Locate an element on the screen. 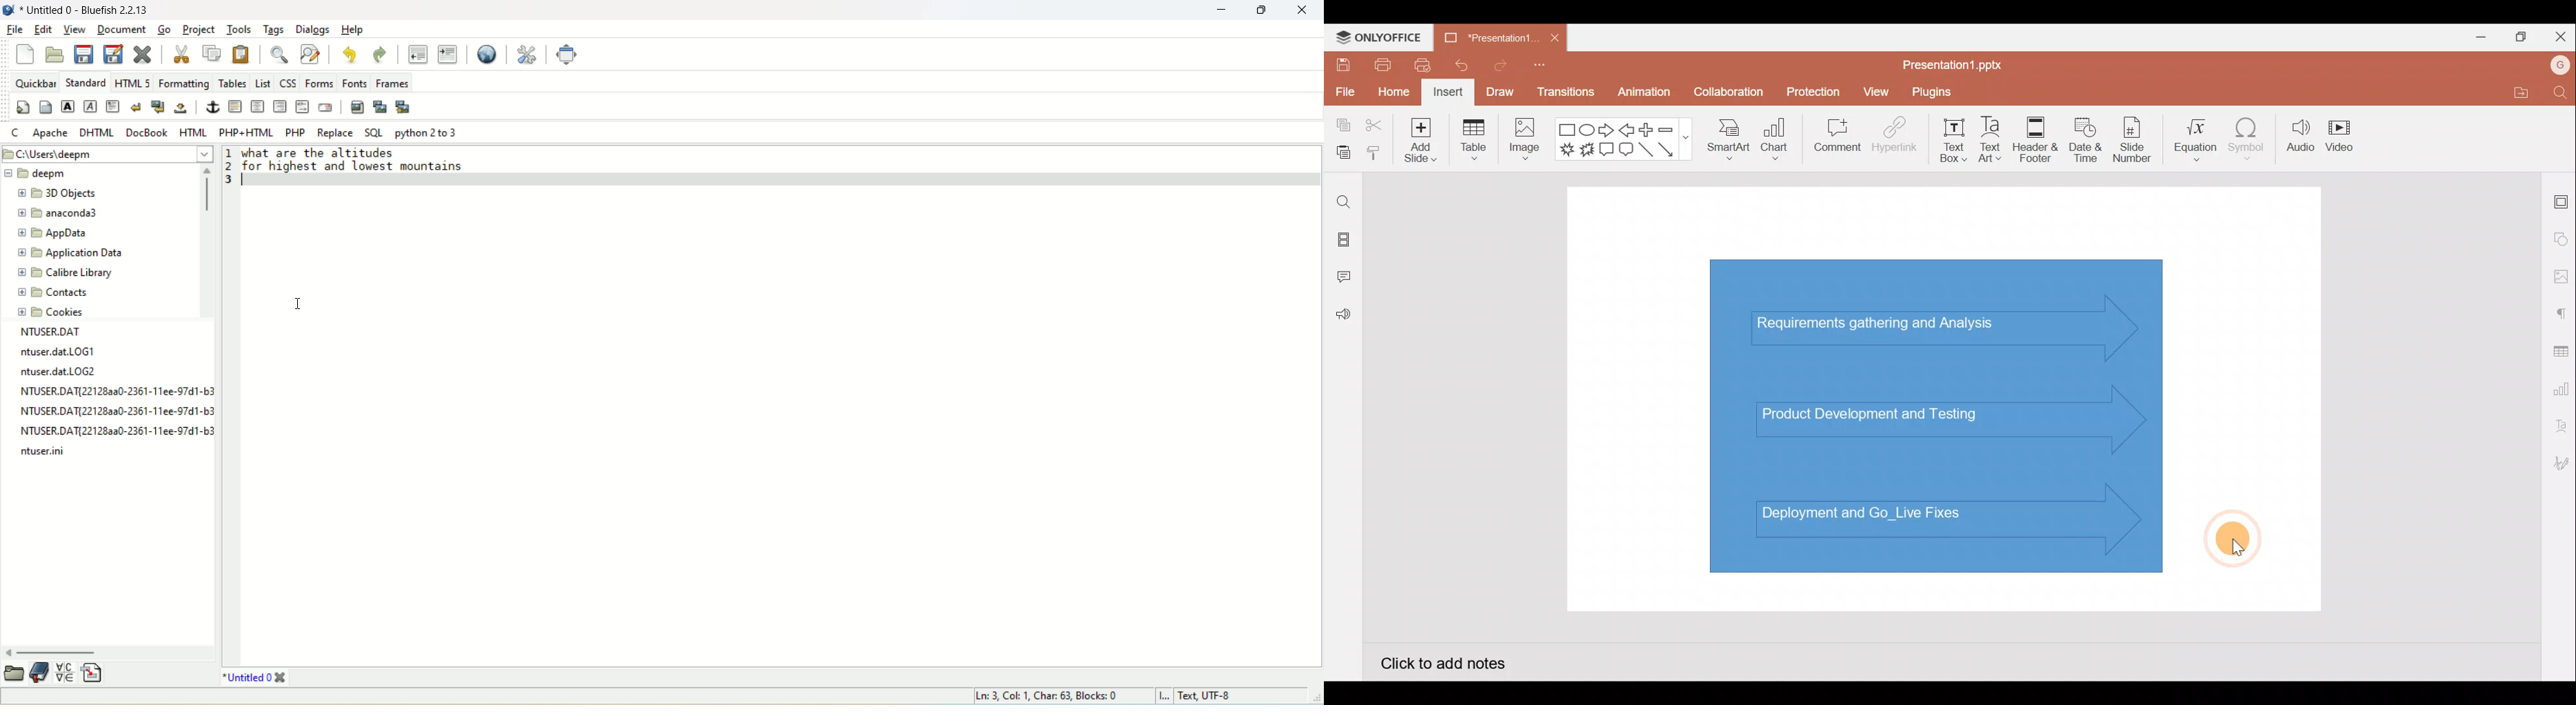  redo is located at coordinates (379, 54).